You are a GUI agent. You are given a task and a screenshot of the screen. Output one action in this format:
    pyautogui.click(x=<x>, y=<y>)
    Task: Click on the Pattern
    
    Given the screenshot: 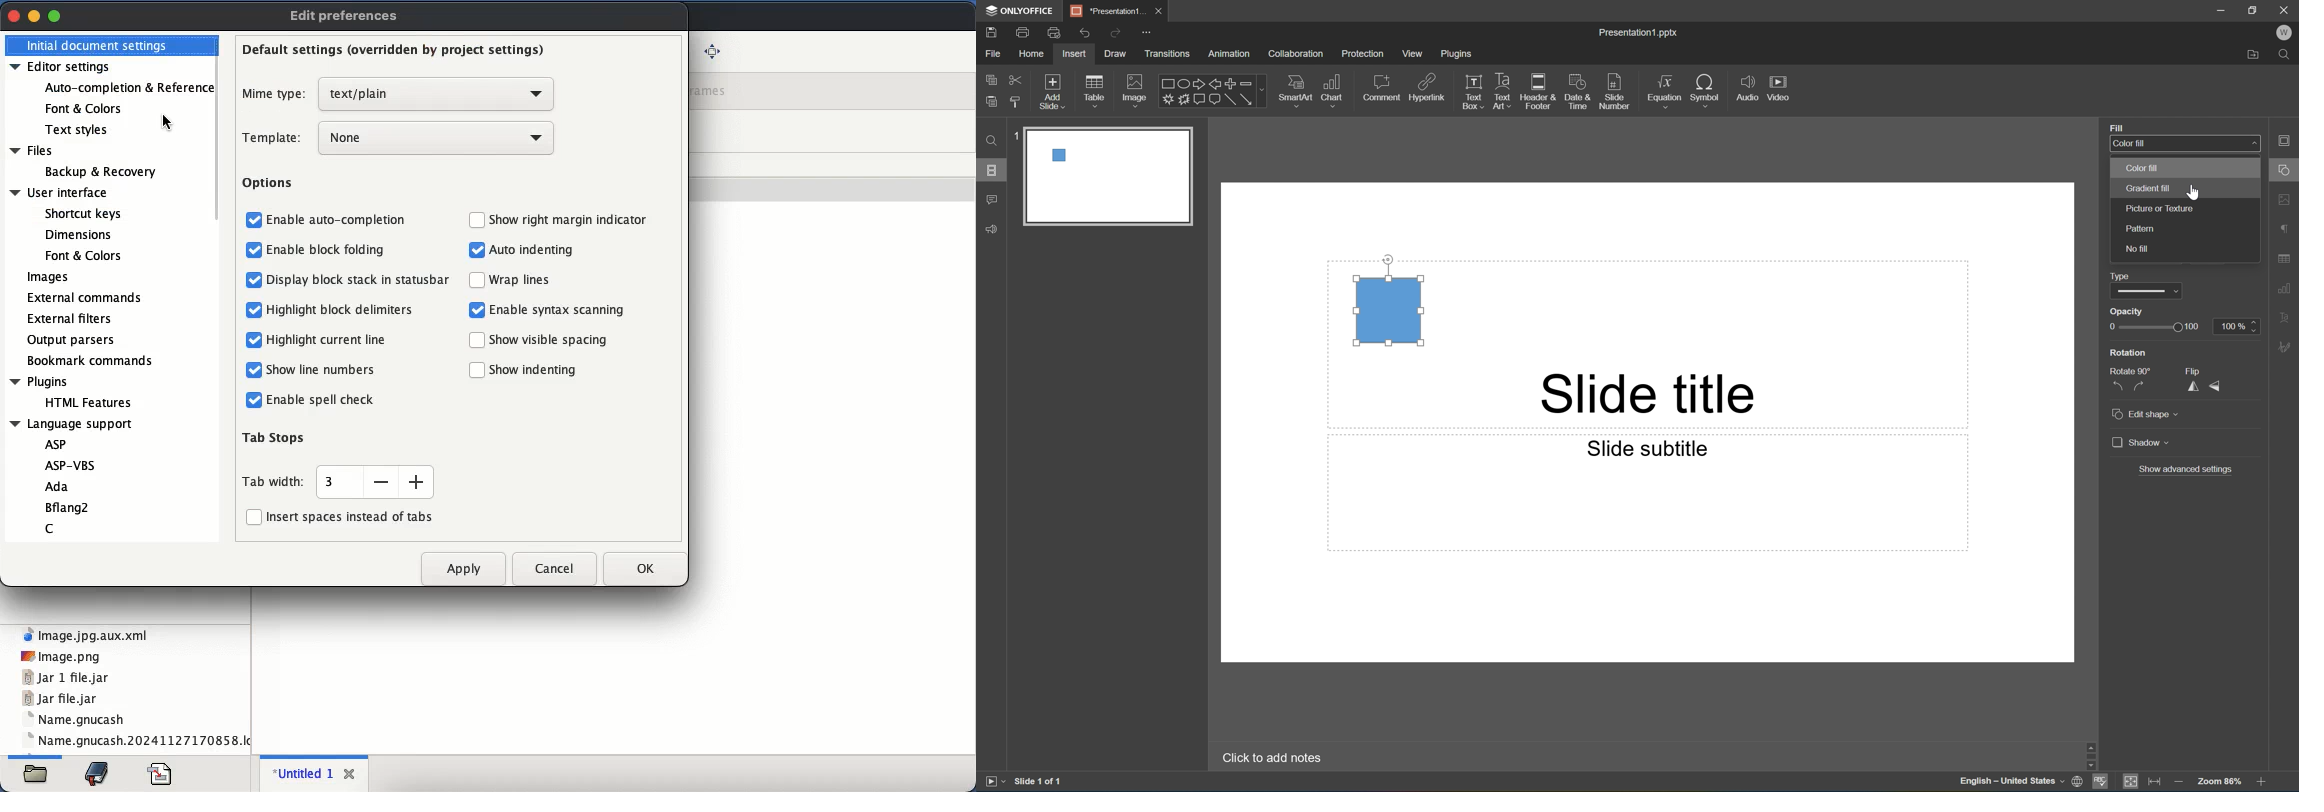 What is the action you would take?
    pyautogui.click(x=2140, y=229)
    